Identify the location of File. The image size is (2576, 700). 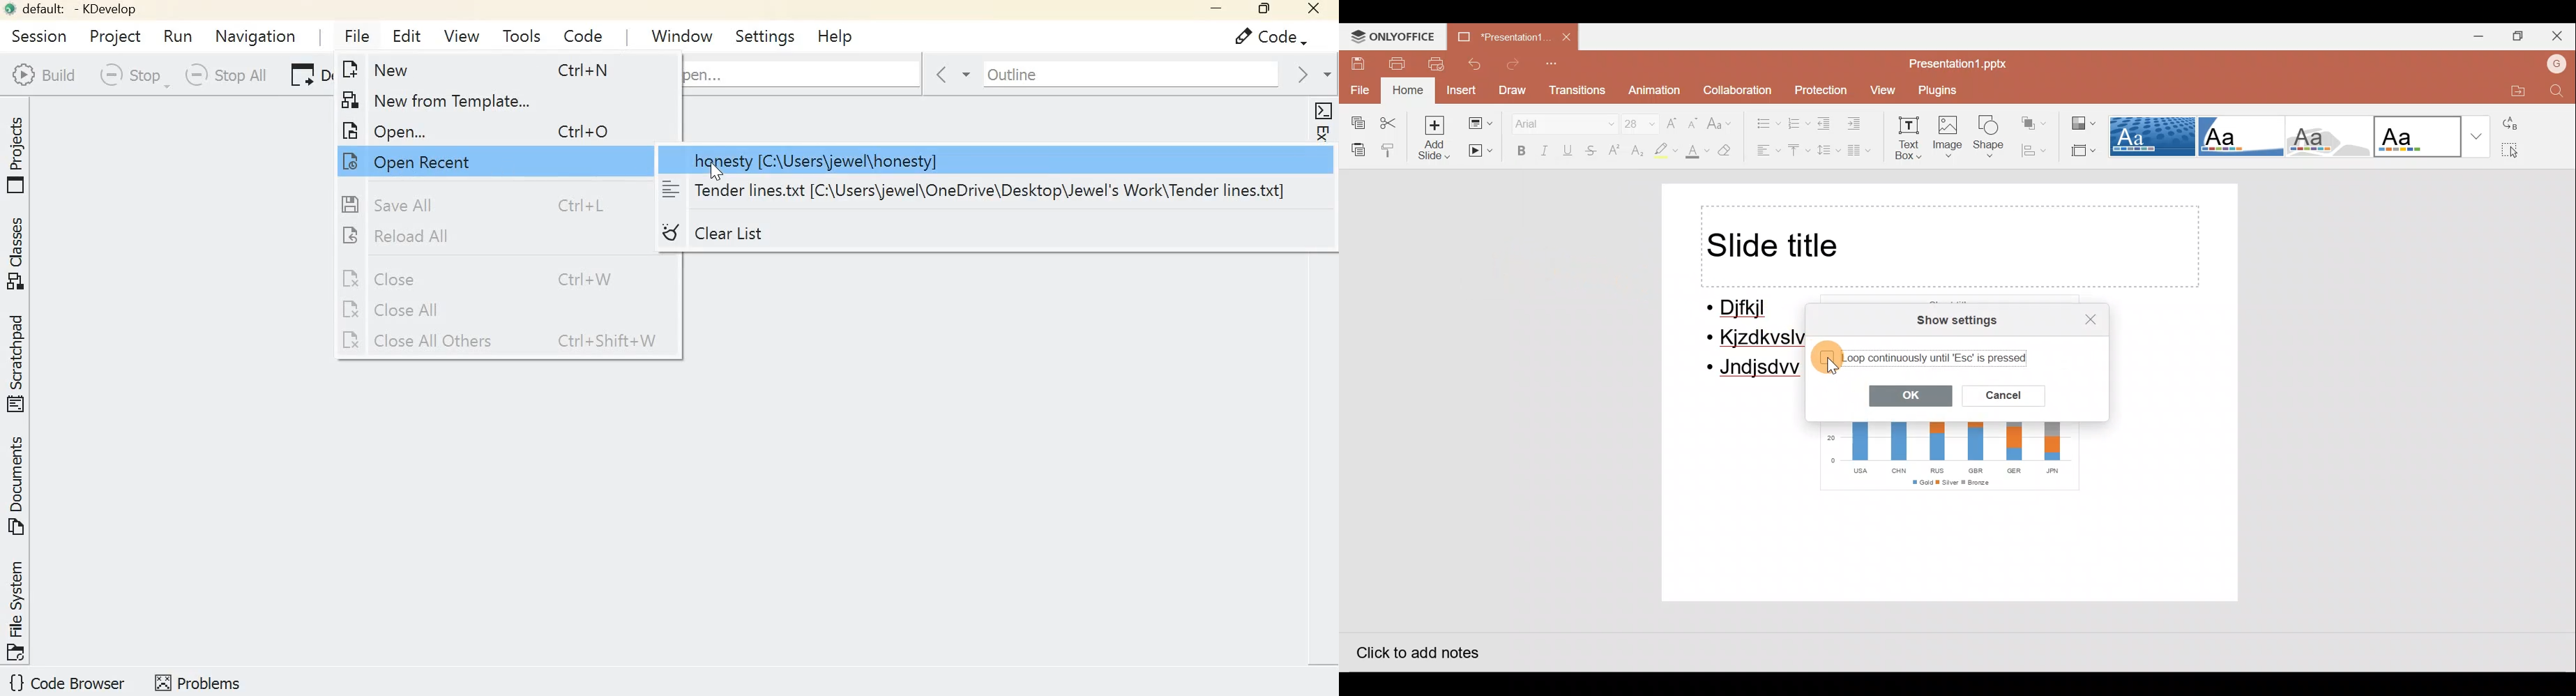
(1357, 93).